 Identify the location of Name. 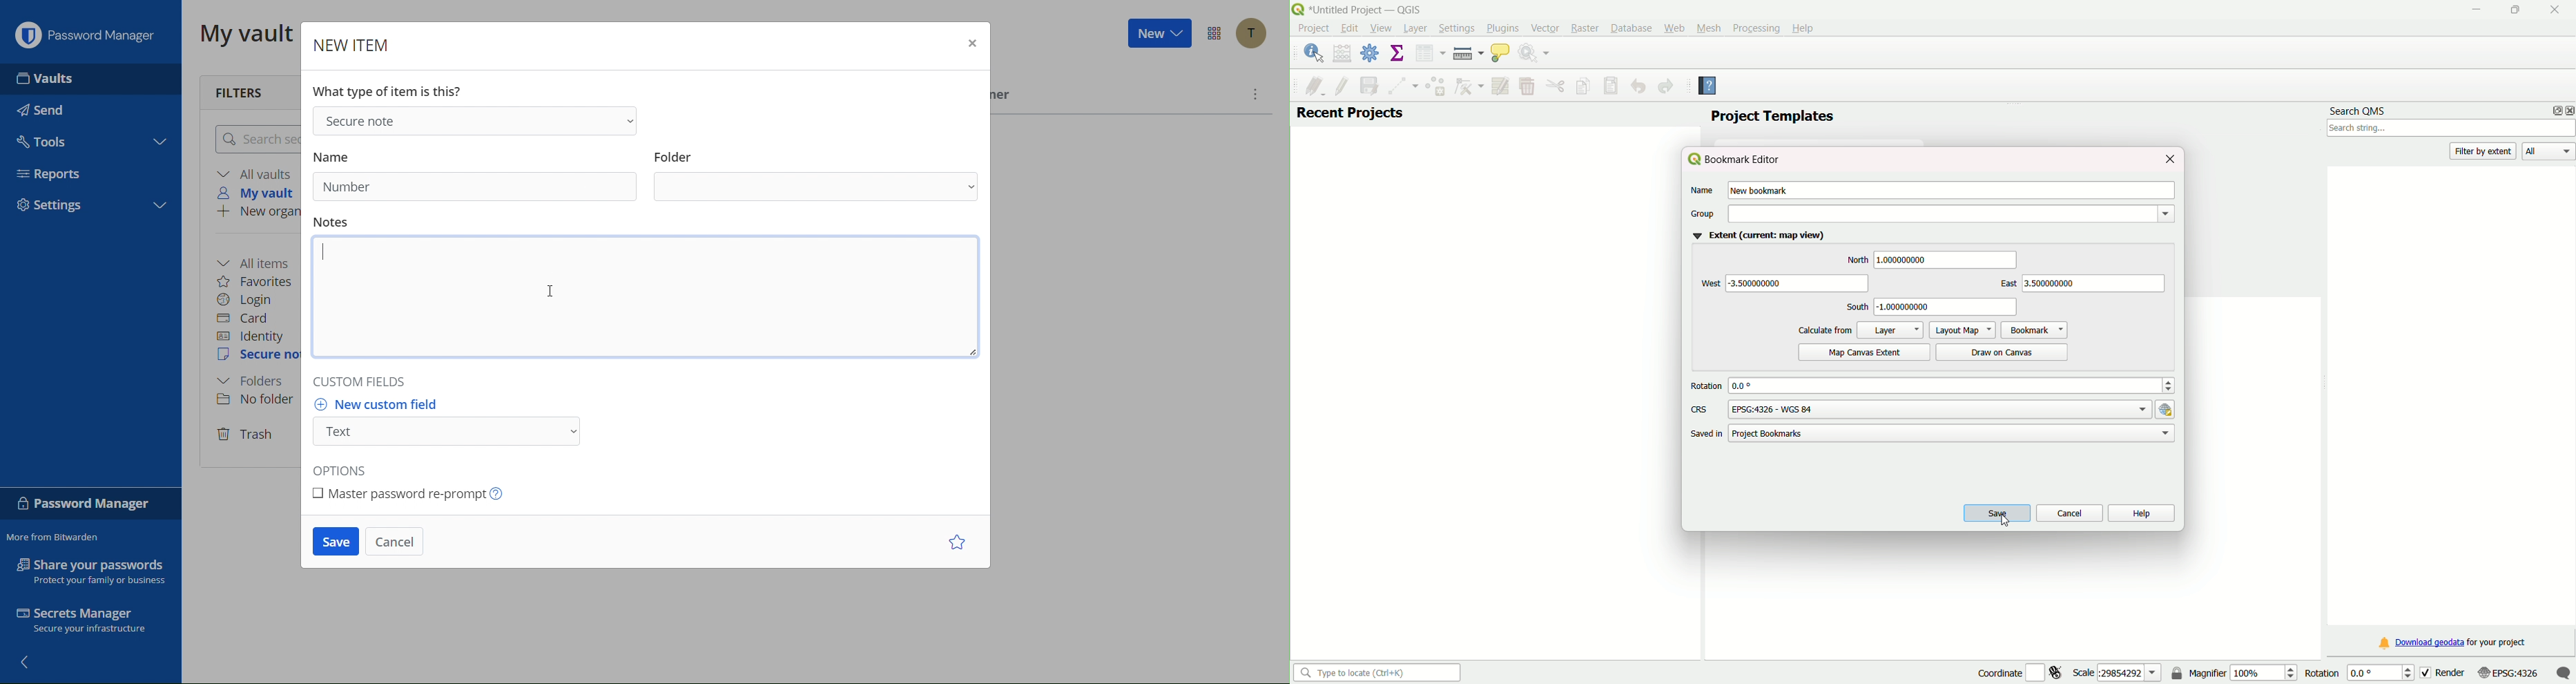
(342, 153).